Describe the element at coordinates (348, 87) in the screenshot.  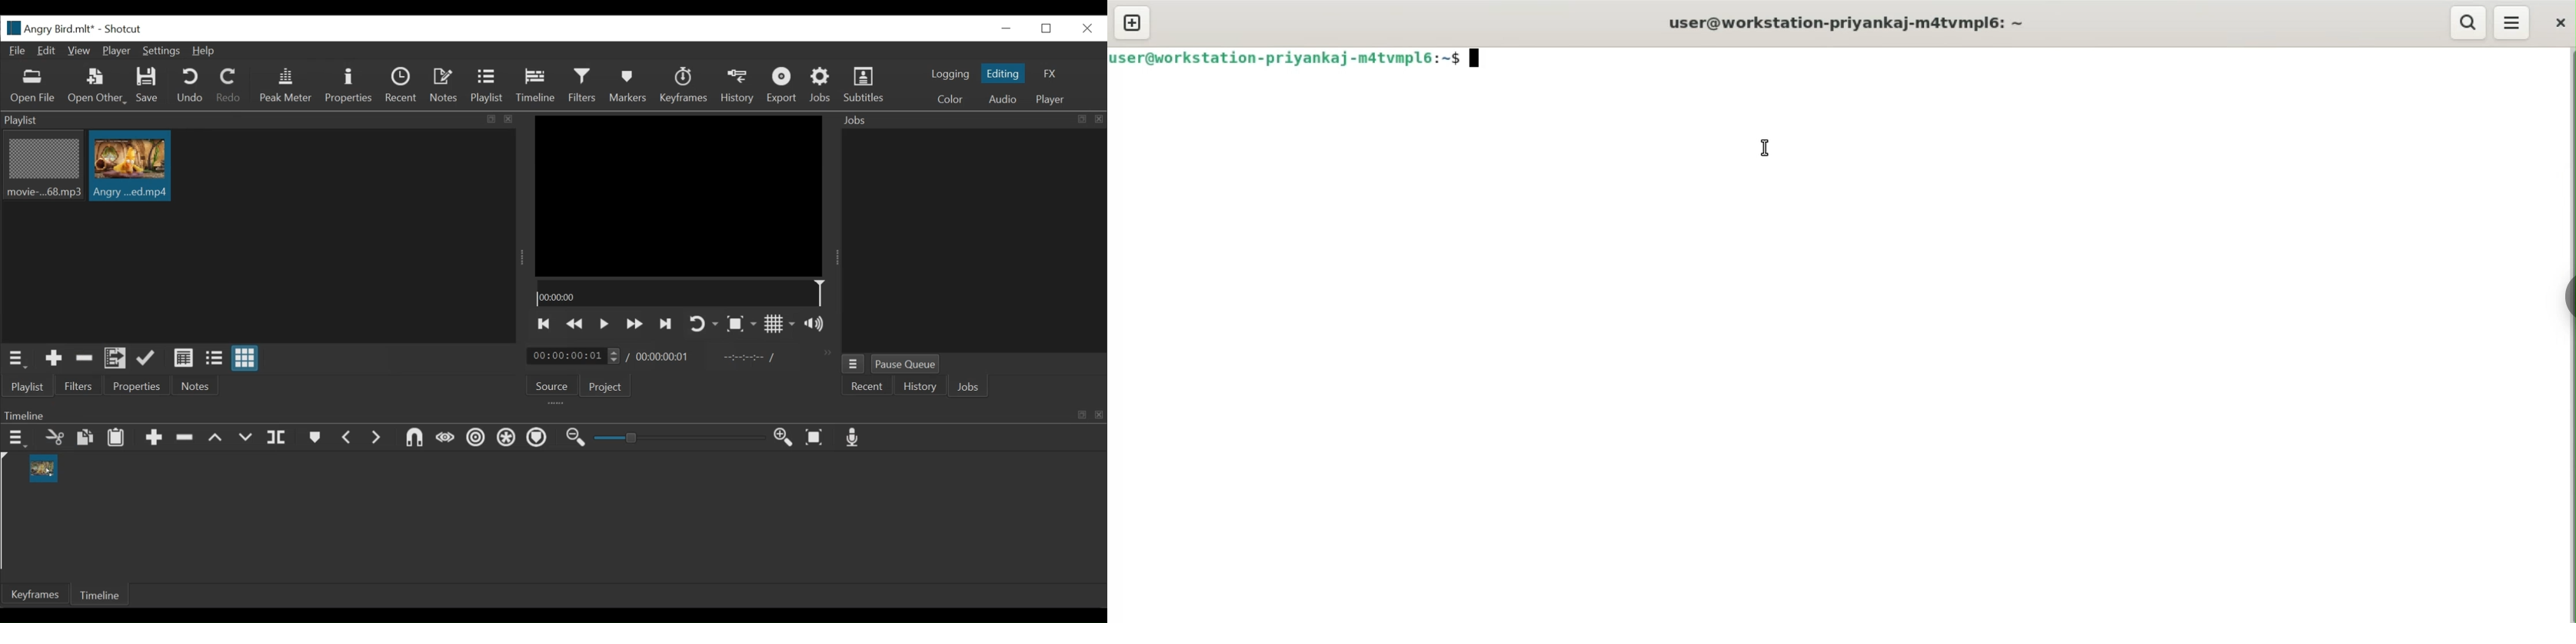
I see `Properties` at that location.